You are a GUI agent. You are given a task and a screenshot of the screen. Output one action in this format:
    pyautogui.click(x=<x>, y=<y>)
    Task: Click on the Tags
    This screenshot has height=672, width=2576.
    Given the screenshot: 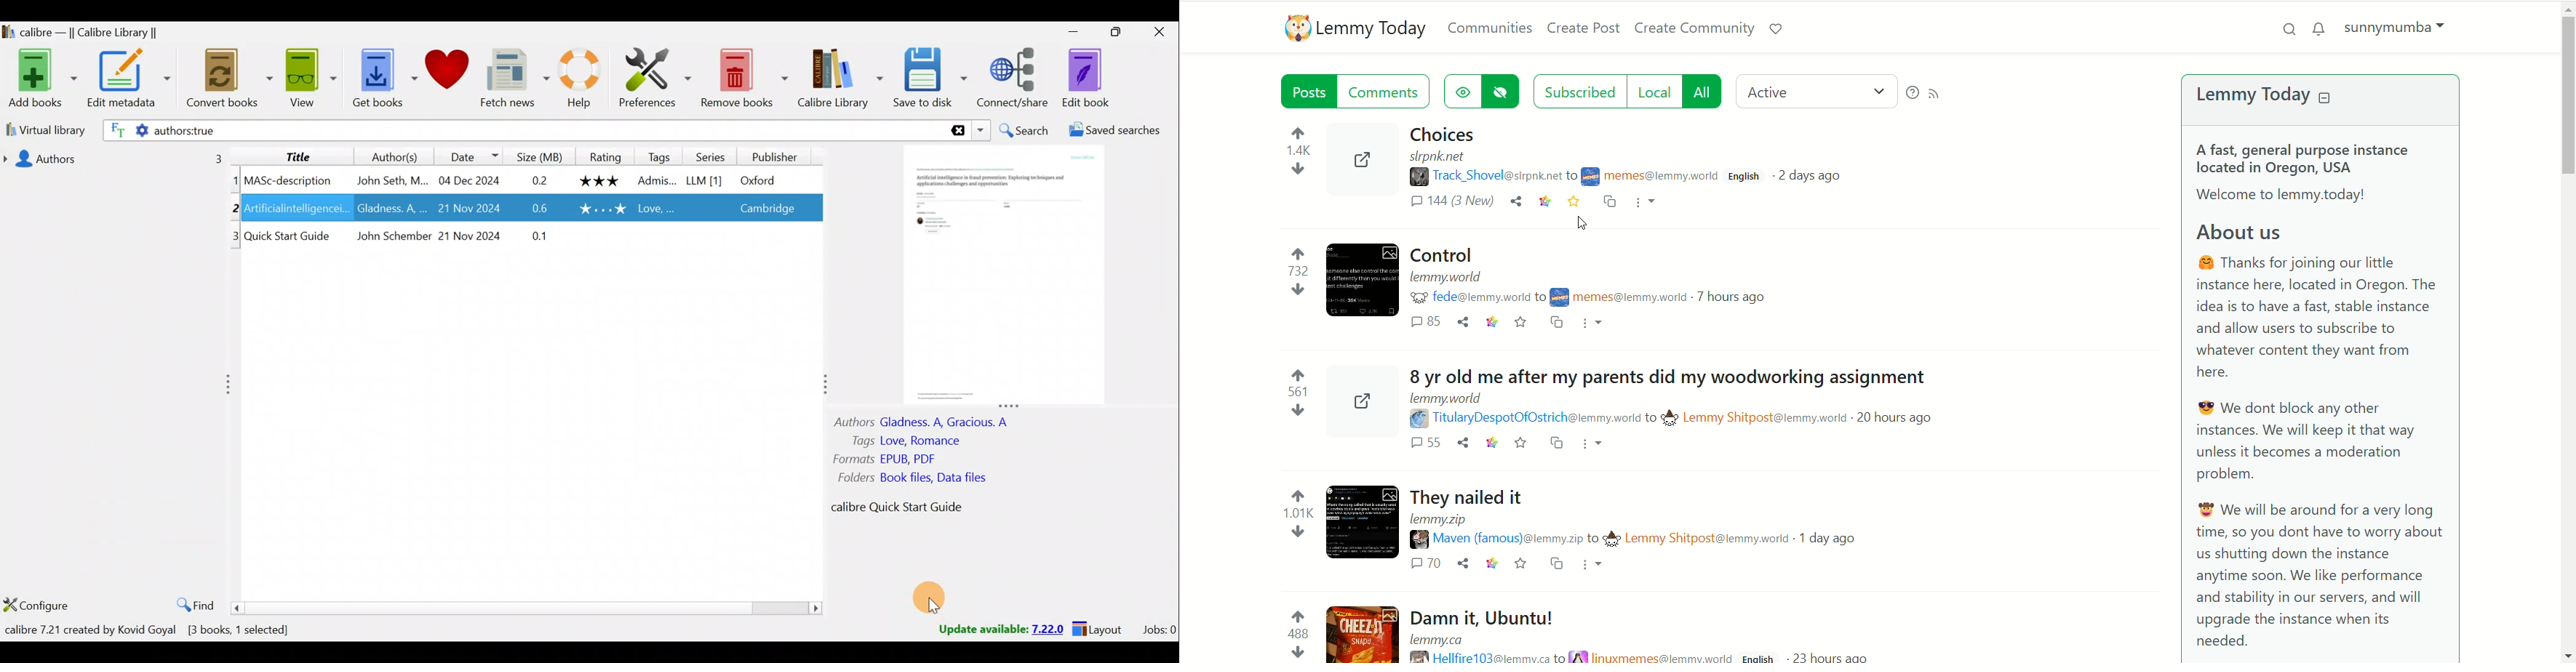 What is the action you would take?
    pyautogui.click(x=660, y=155)
    